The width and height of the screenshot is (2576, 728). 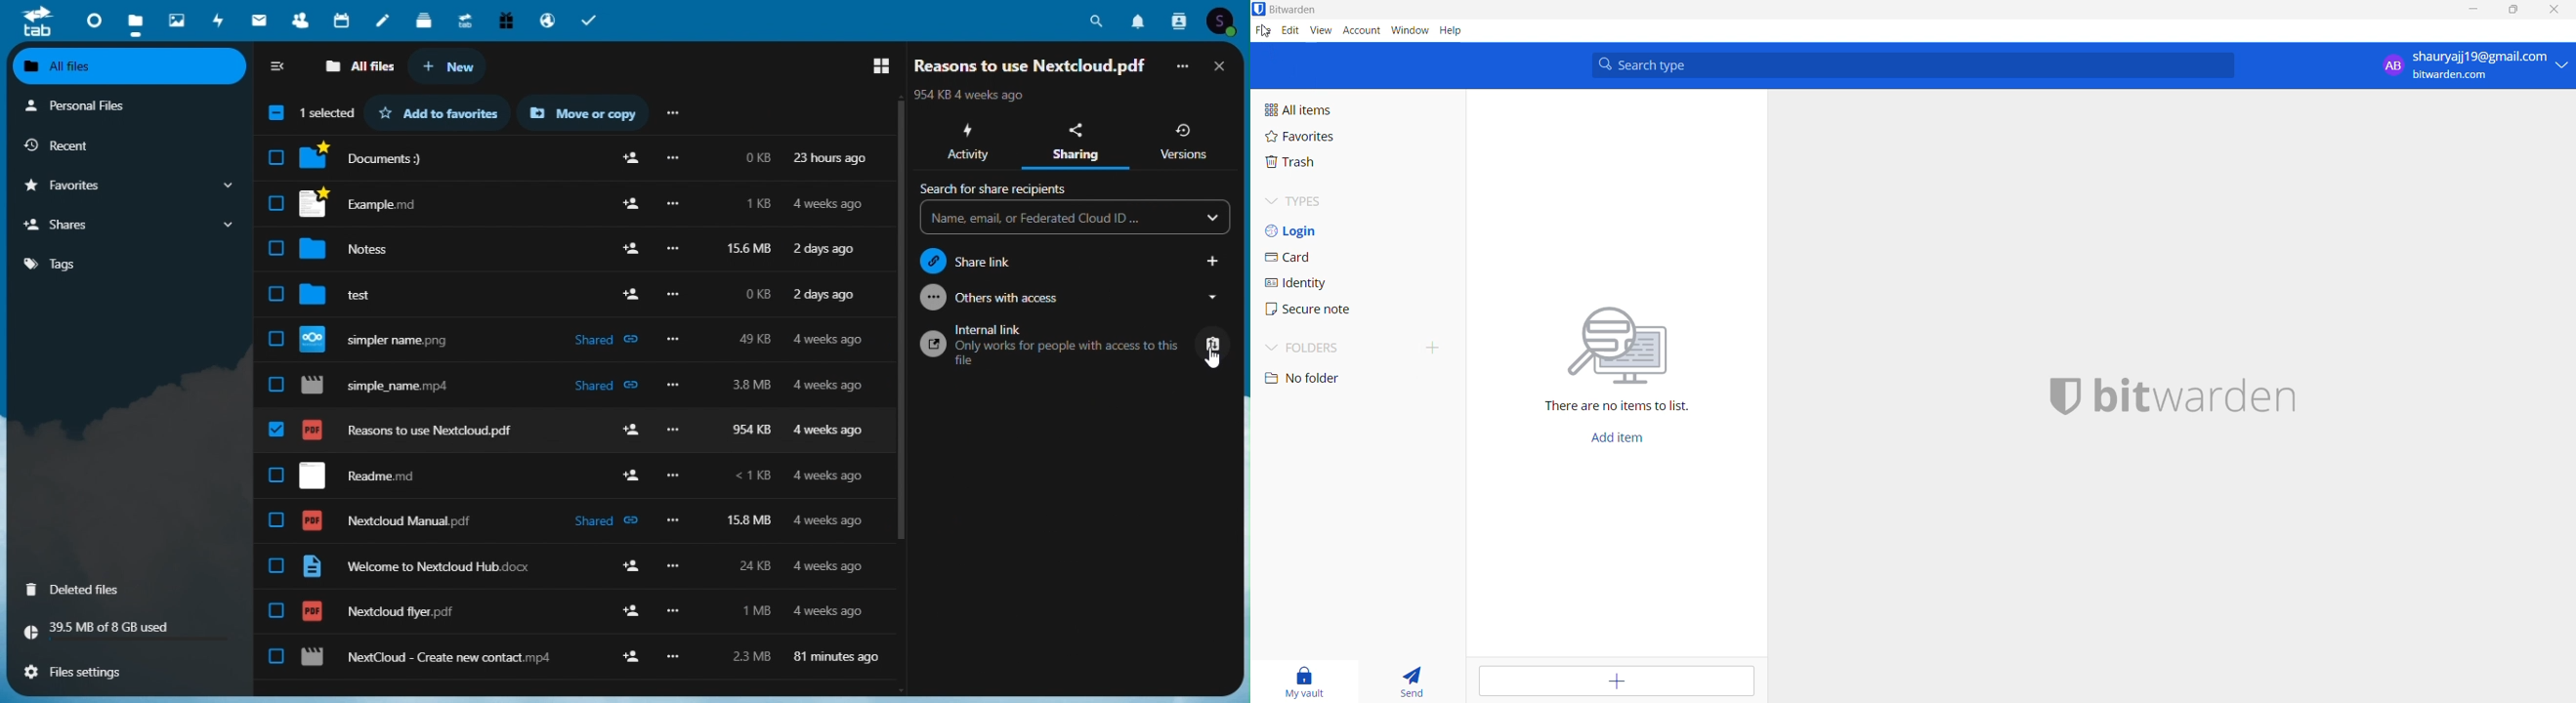 I want to click on more options, so click(x=673, y=566).